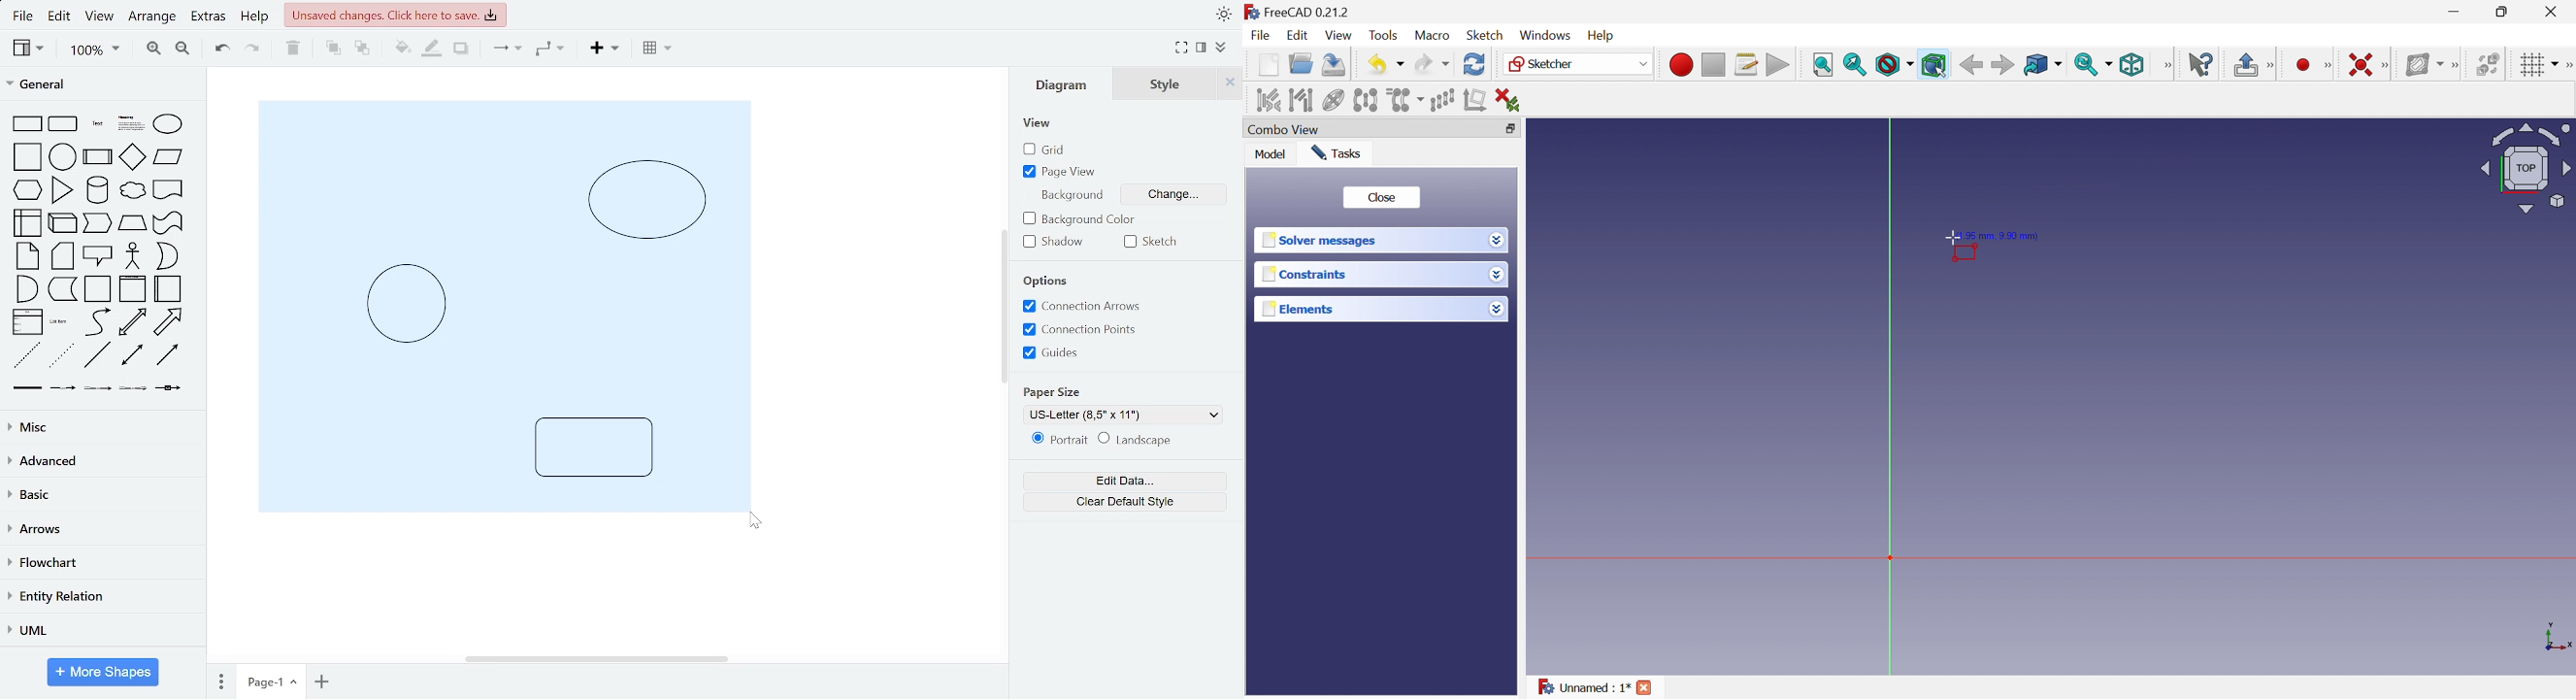  Describe the element at coordinates (1318, 239) in the screenshot. I see `Solver messages` at that location.